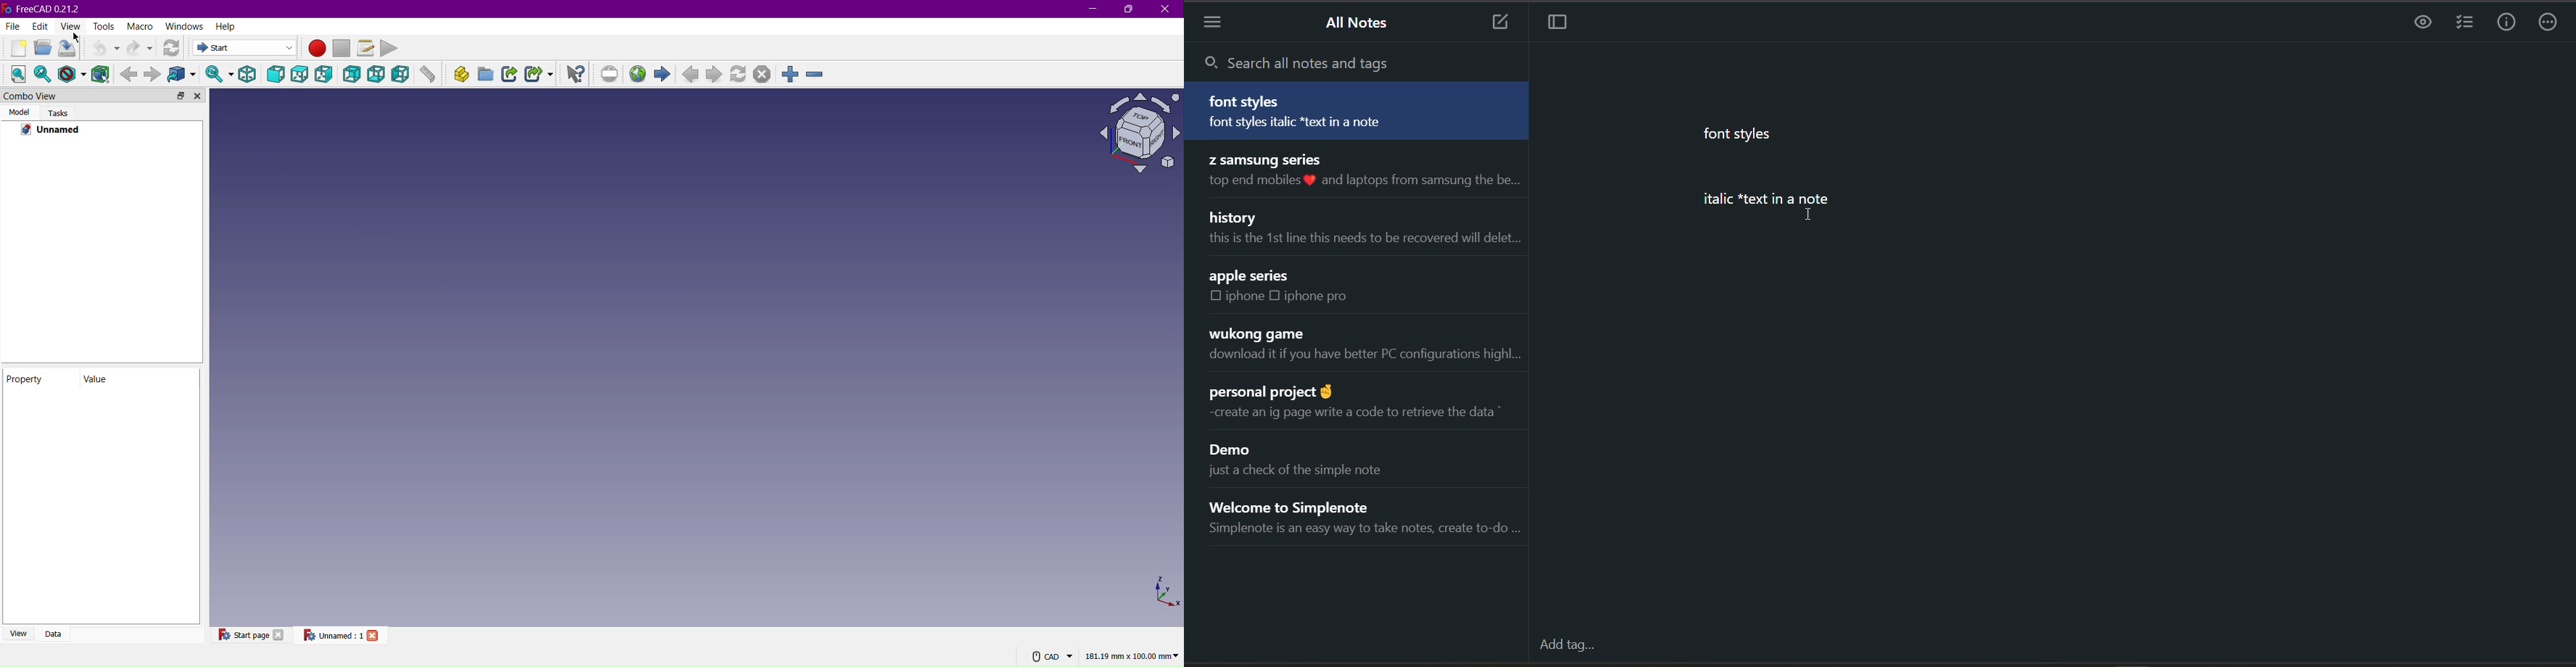  I want to click on note title and preview, so click(1364, 230).